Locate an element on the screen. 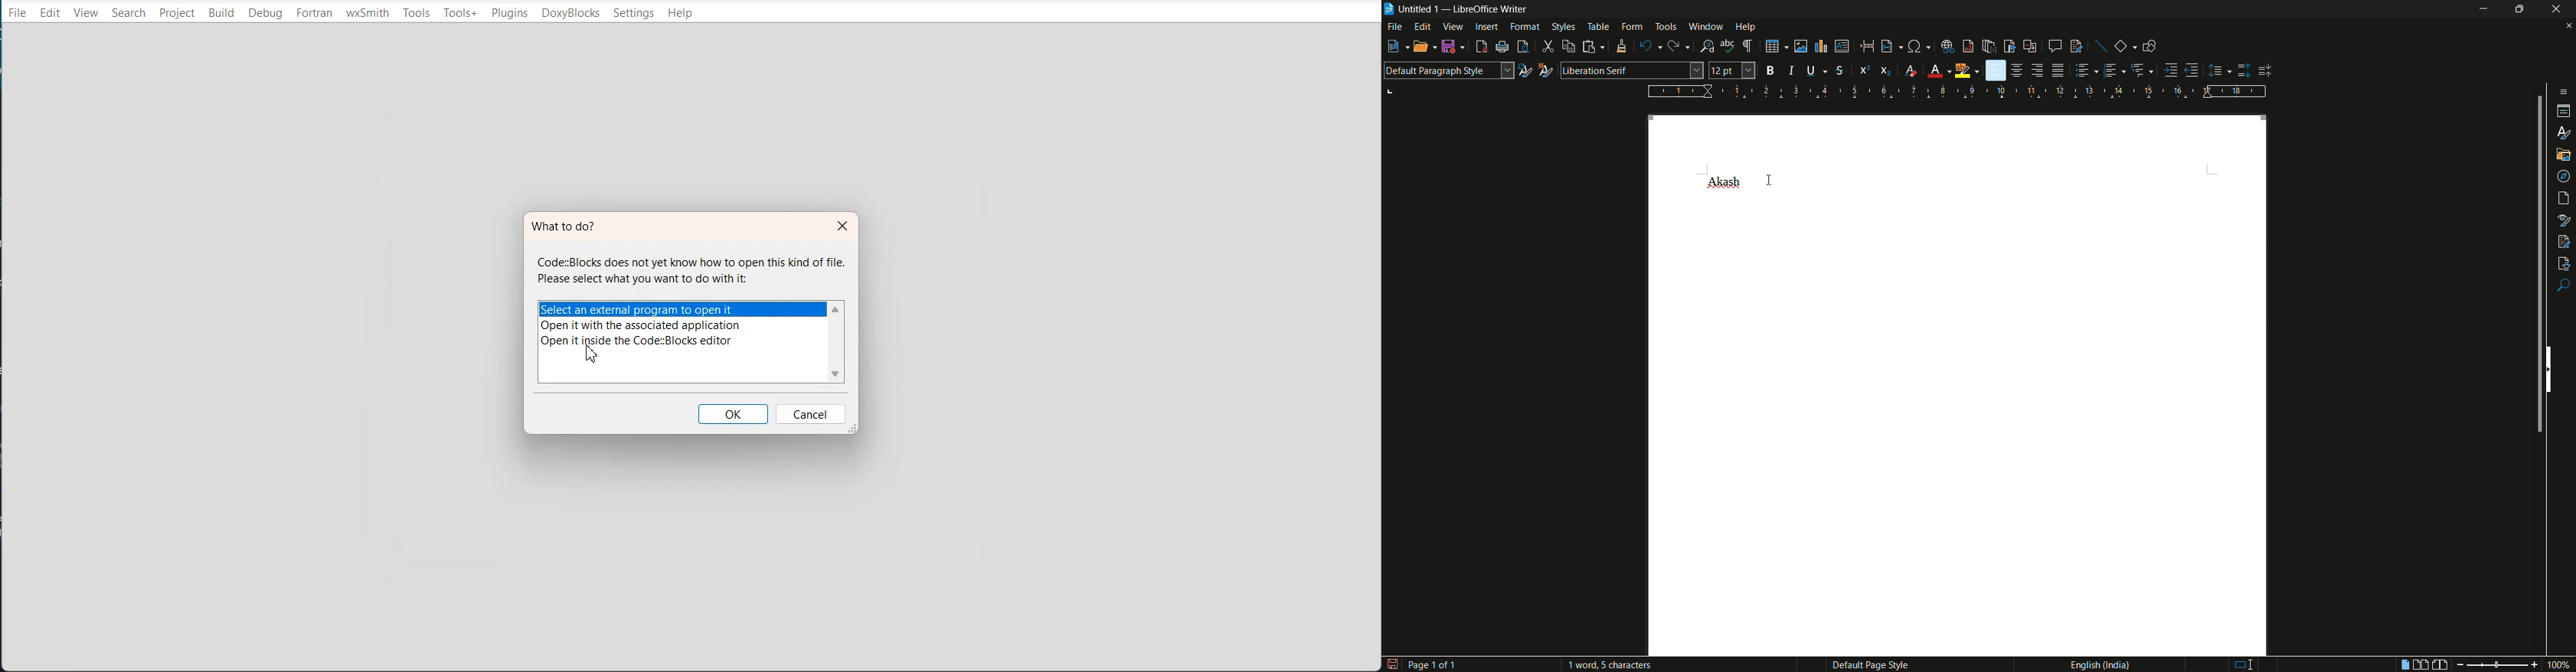 The width and height of the screenshot is (2576, 672). decrease paragraph spacing is located at coordinates (2267, 71).